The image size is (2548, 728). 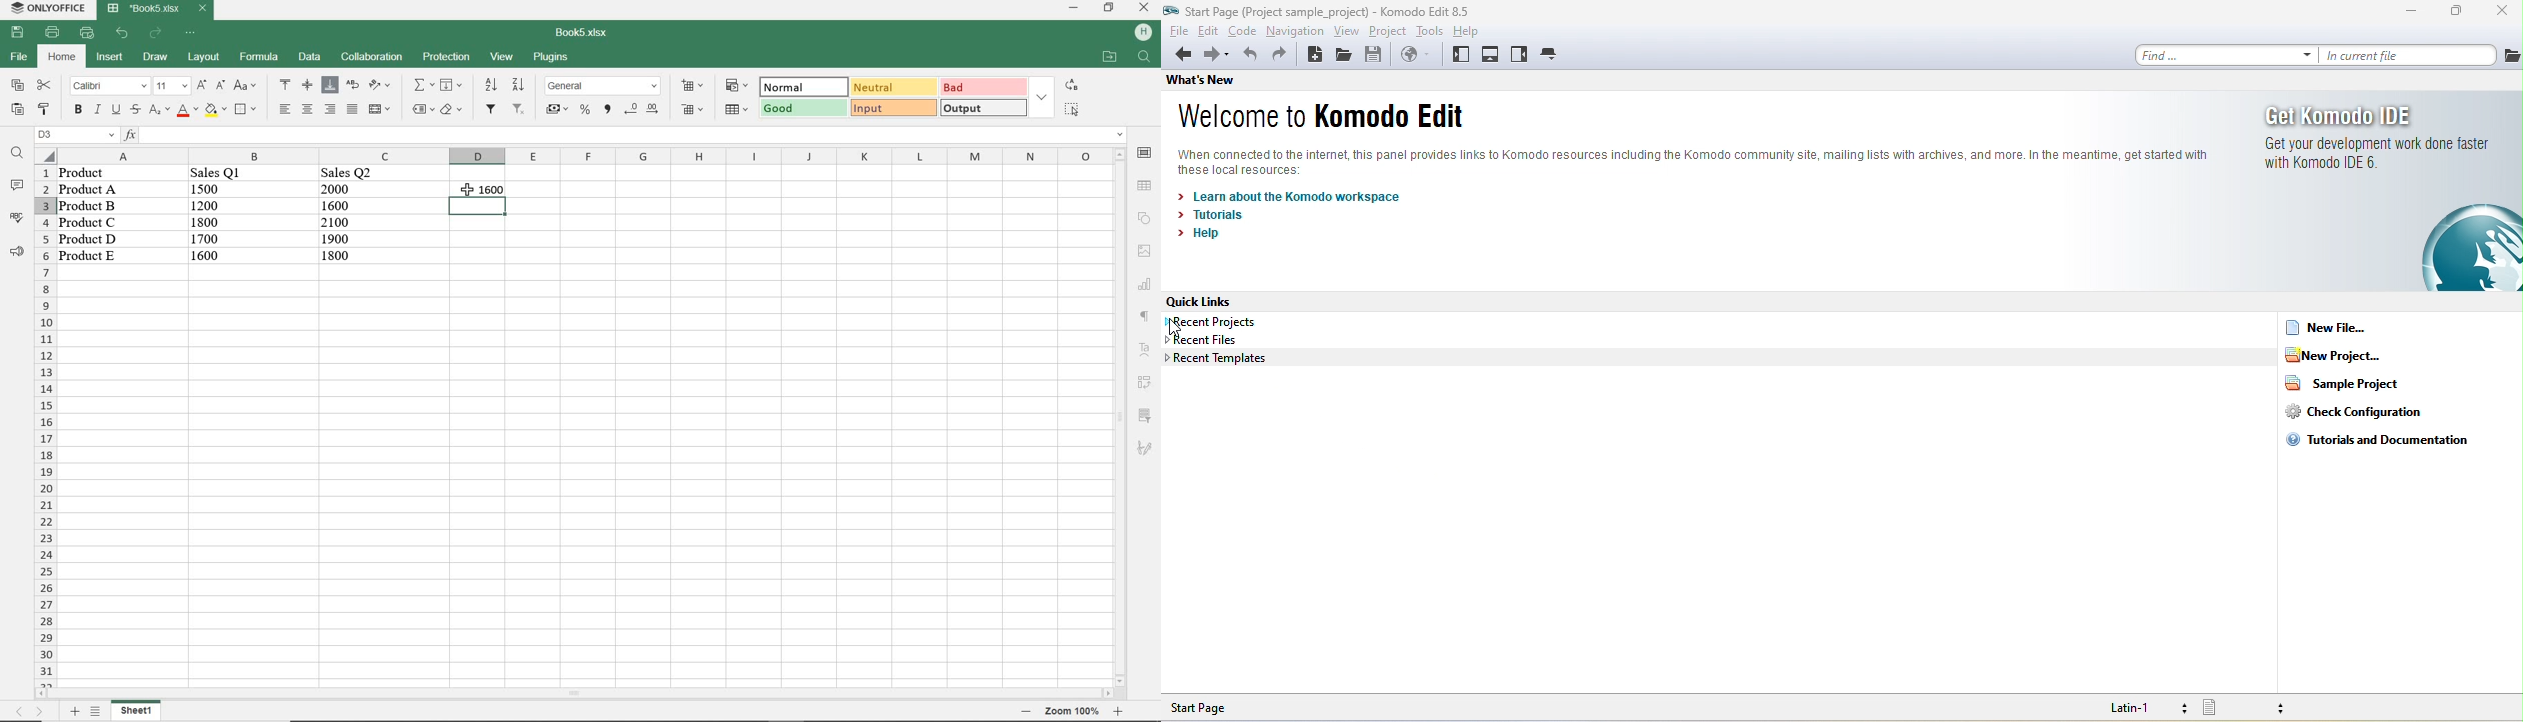 I want to click on recent temoplates, so click(x=1222, y=360).